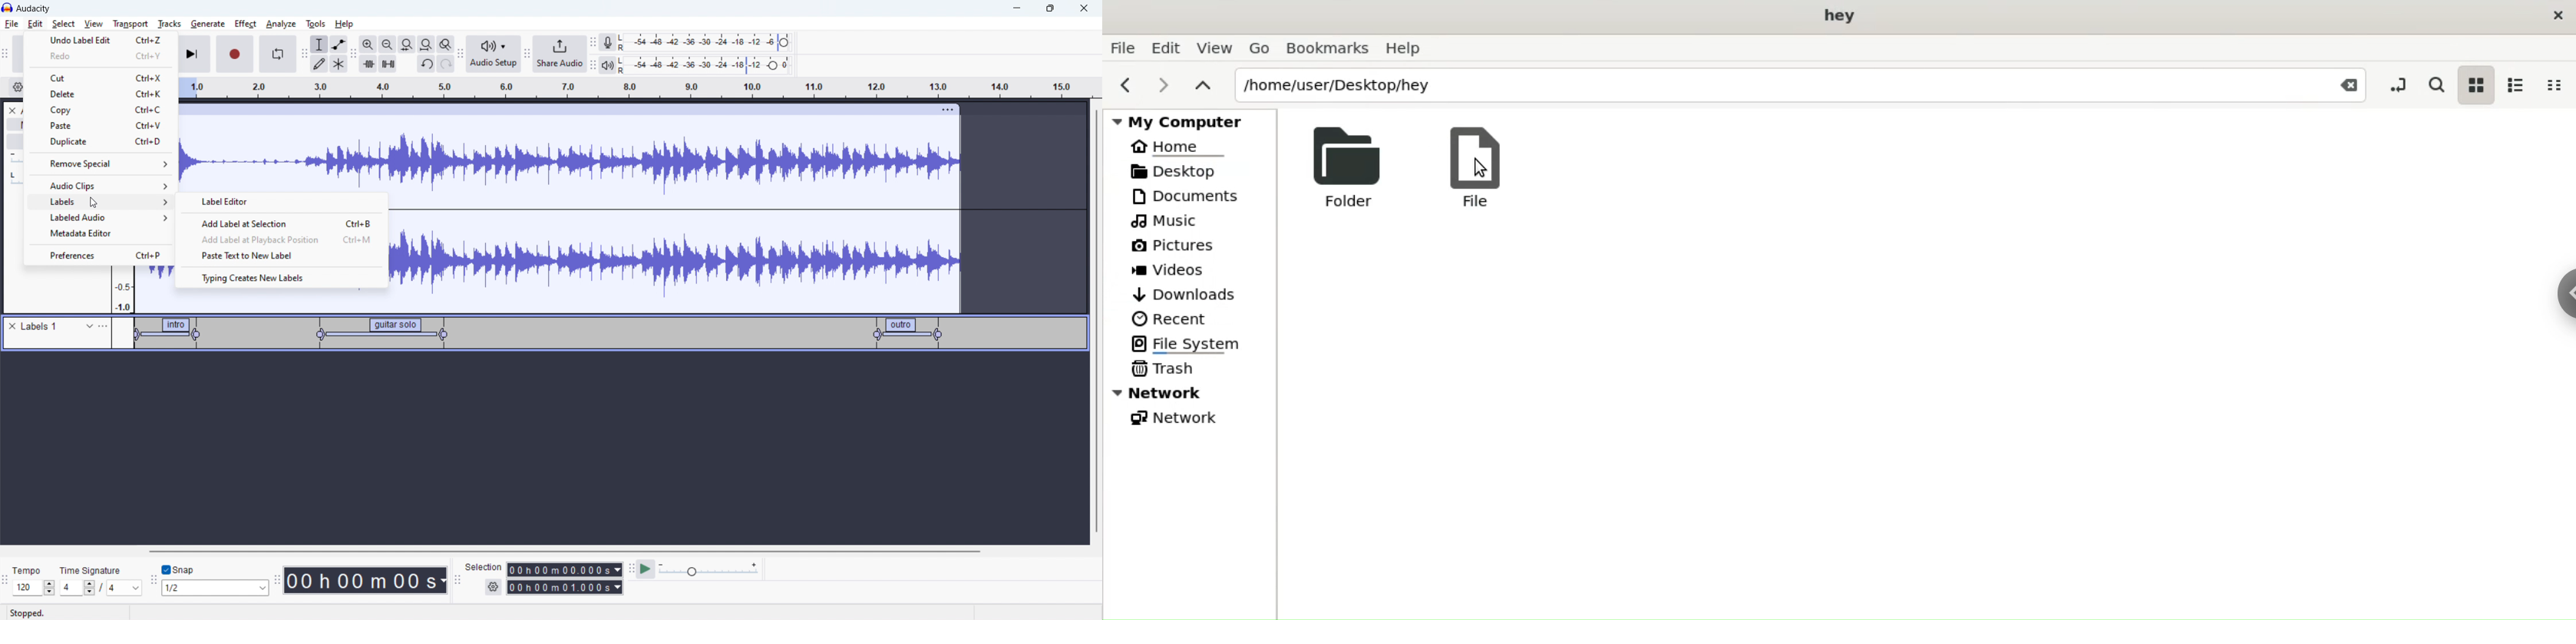 The image size is (2576, 644). I want to click on label 1, so click(170, 335).